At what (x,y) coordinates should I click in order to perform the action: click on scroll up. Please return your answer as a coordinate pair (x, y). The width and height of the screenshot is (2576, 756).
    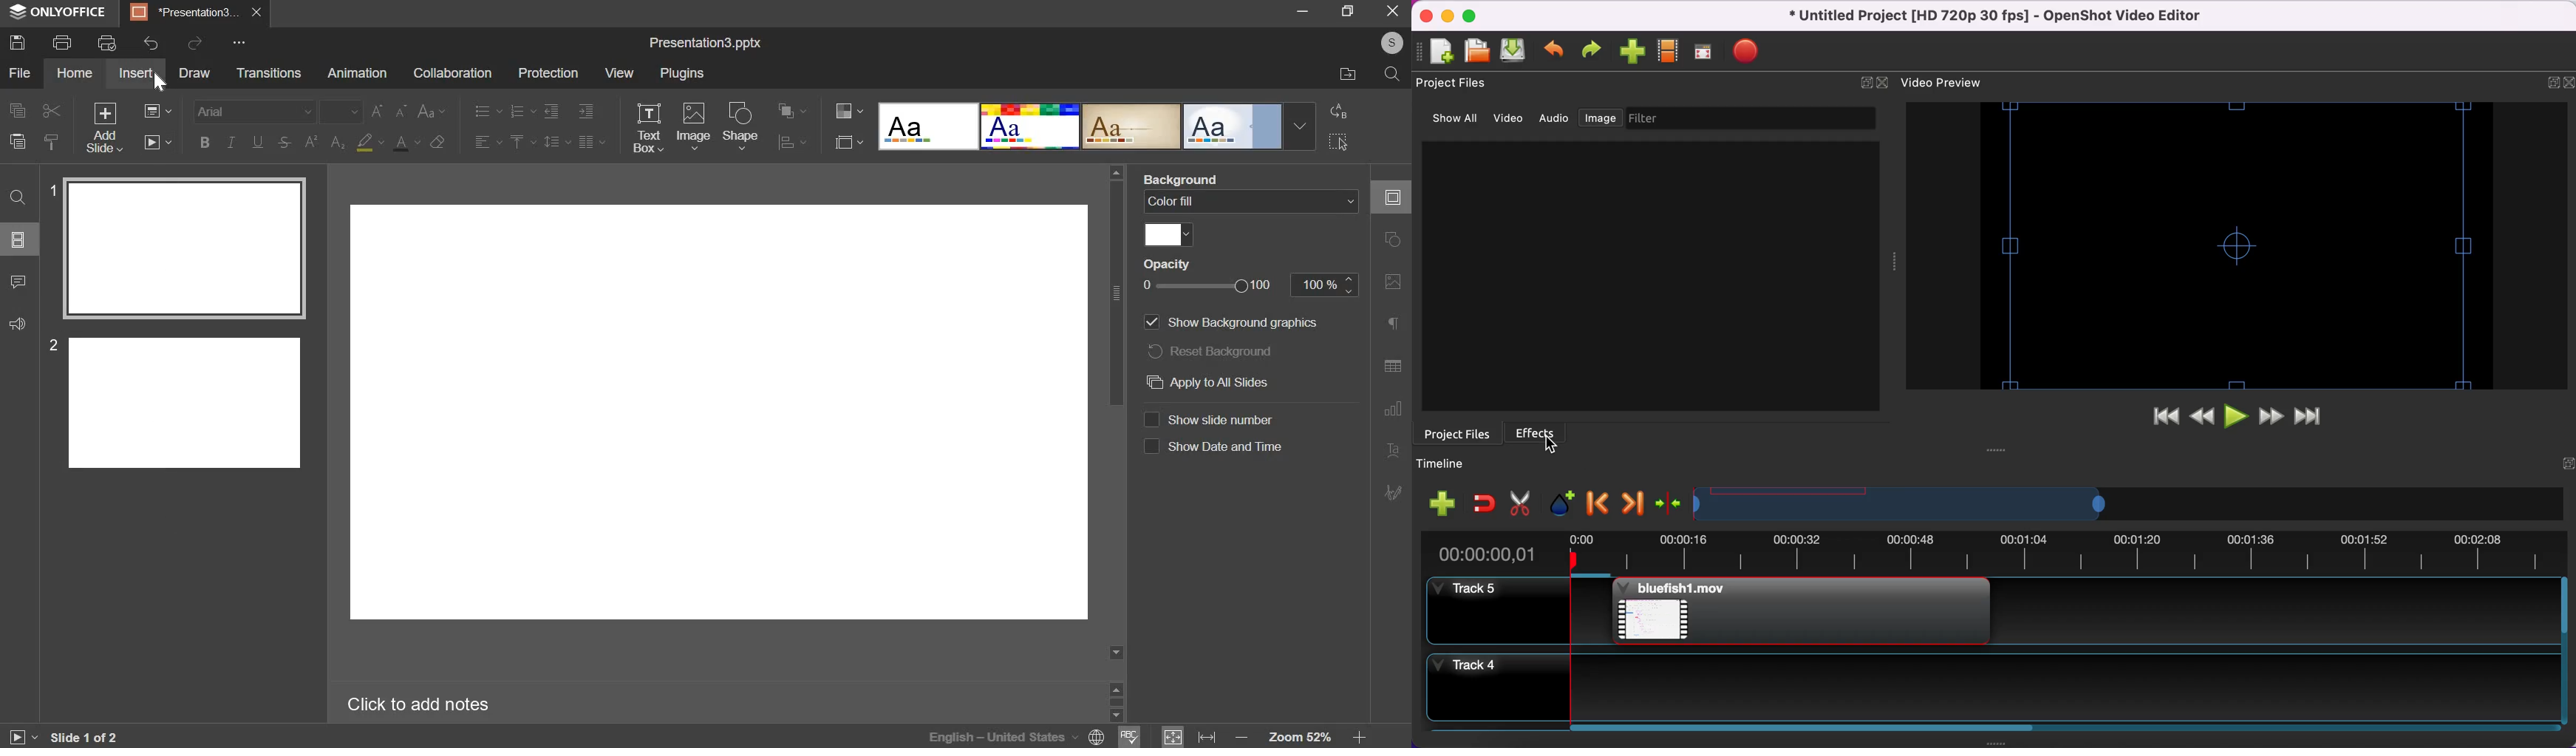
    Looking at the image, I should click on (1116, 687).